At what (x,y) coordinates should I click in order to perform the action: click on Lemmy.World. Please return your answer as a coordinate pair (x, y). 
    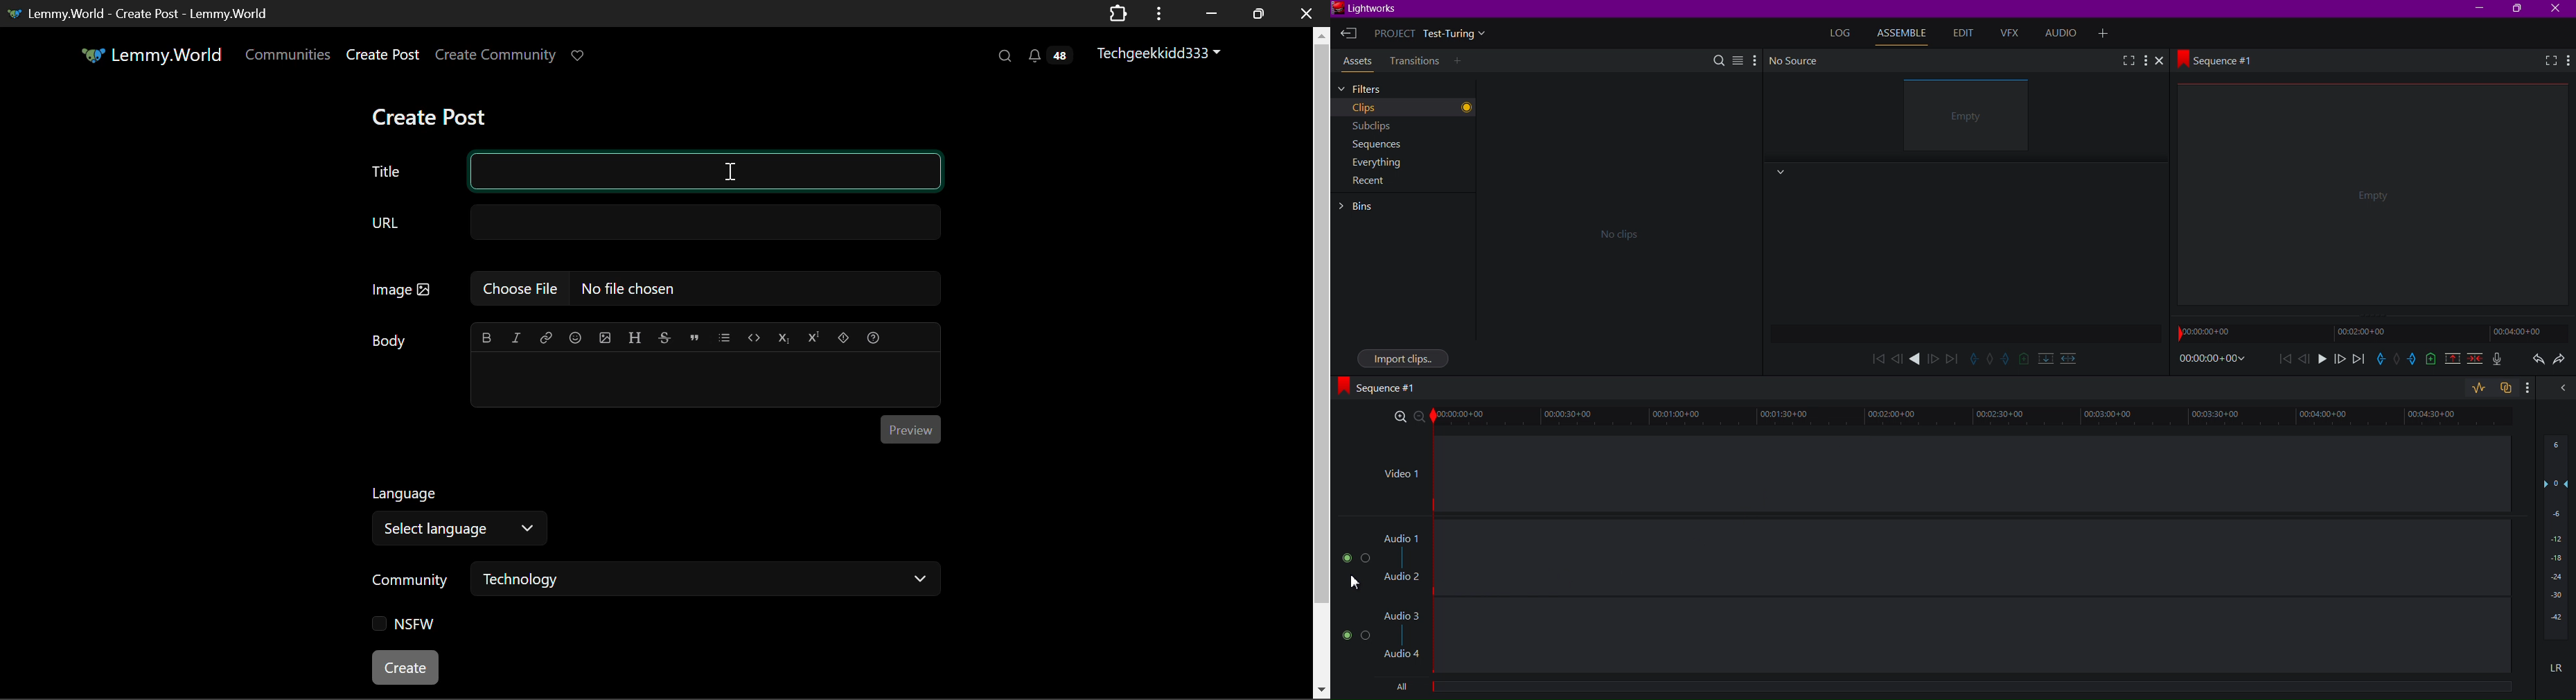
    Looking at the image, I should click on (154, 57).